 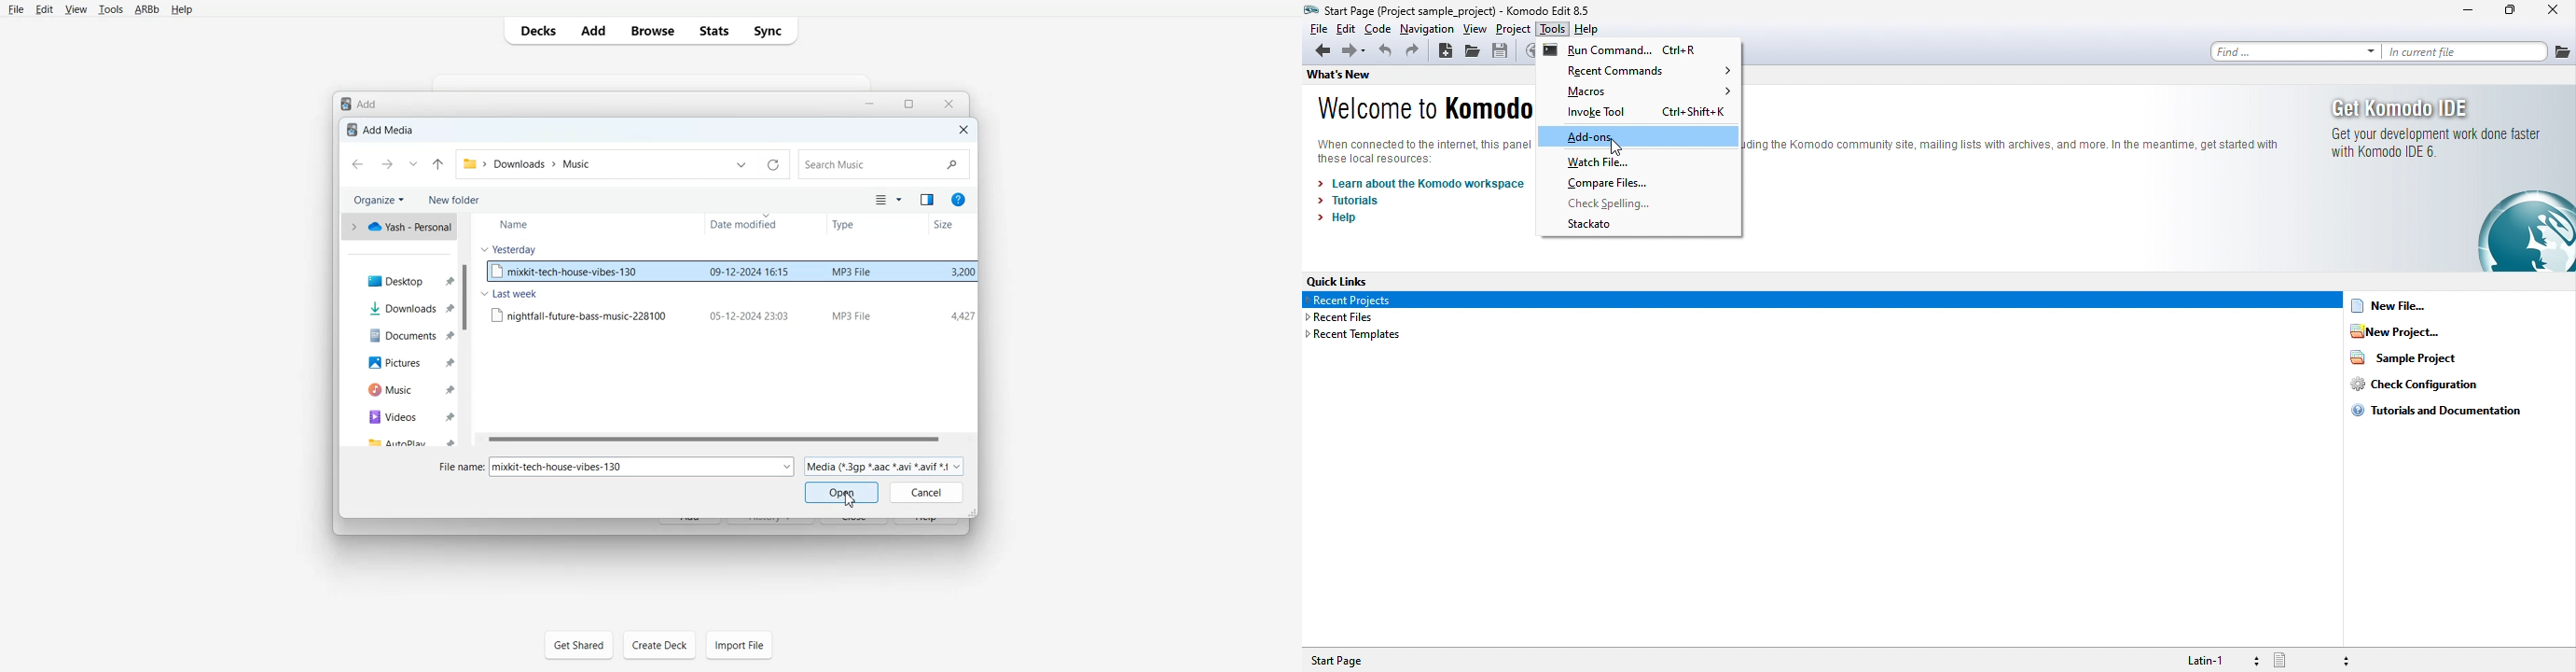 What do you see at coordinates (408, 390) in the screenshot?
I see `Music` at bounding box center [408, 390].